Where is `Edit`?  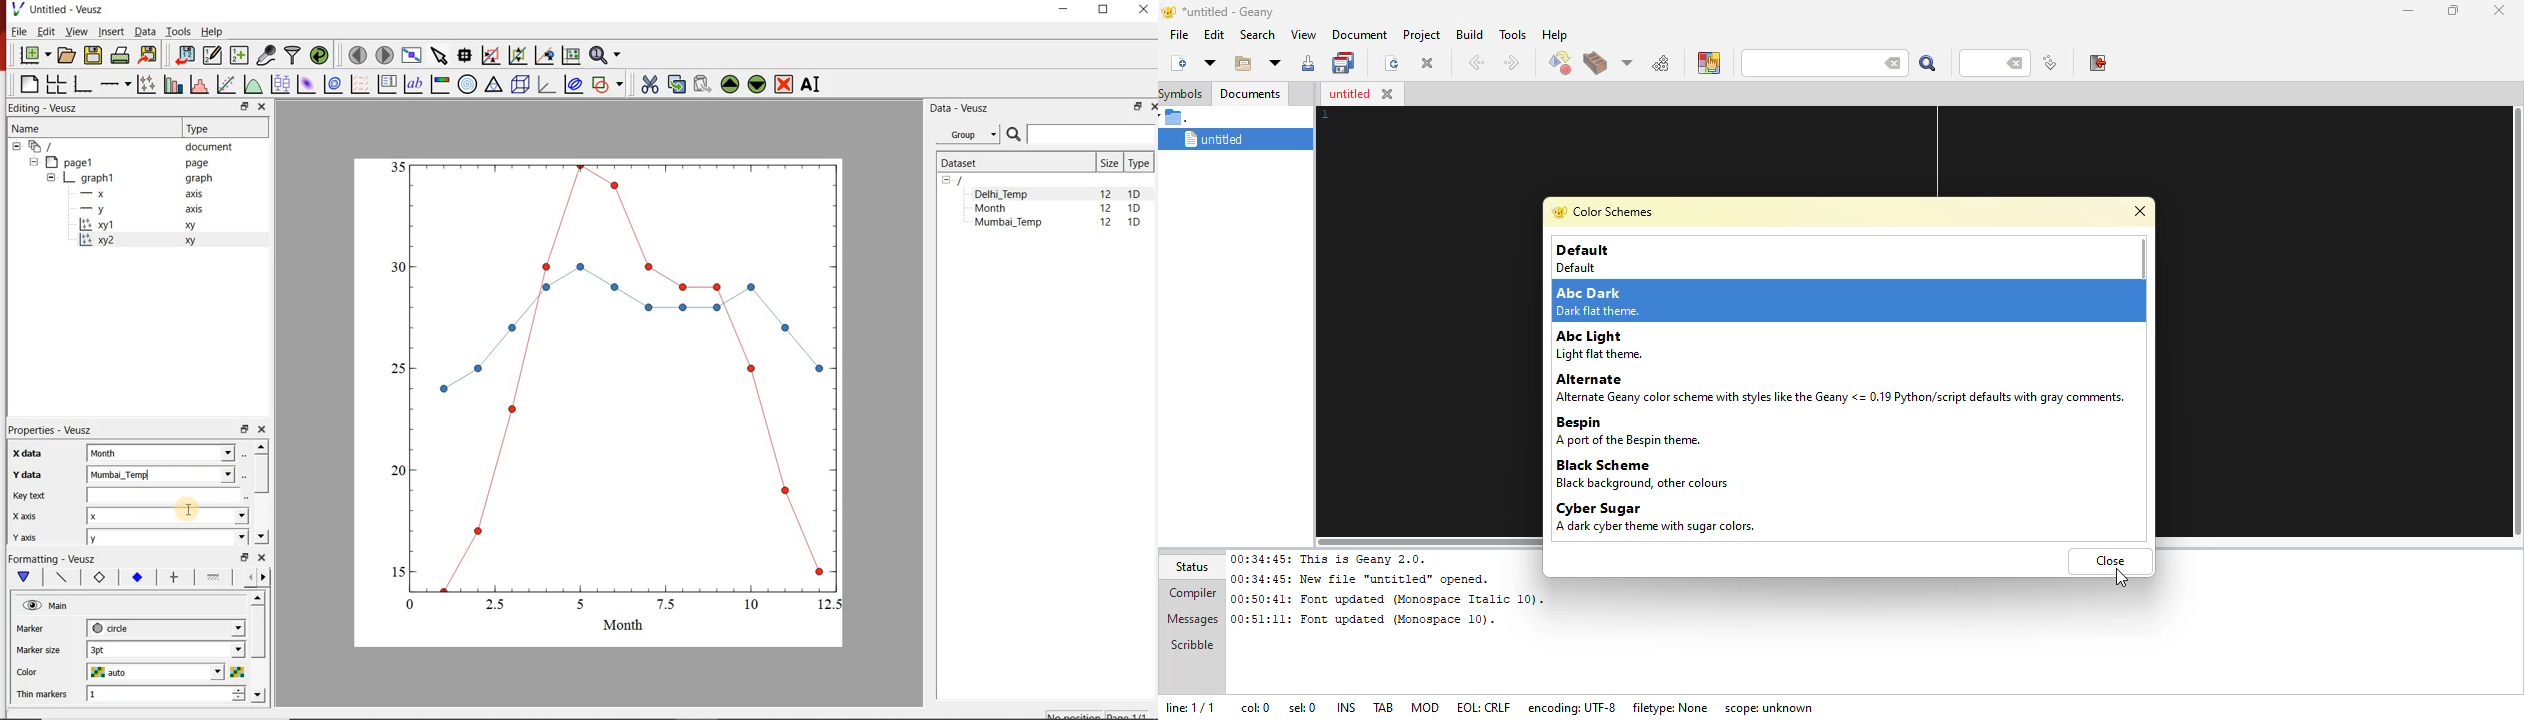
Edit is located at coordinates (45, 31).